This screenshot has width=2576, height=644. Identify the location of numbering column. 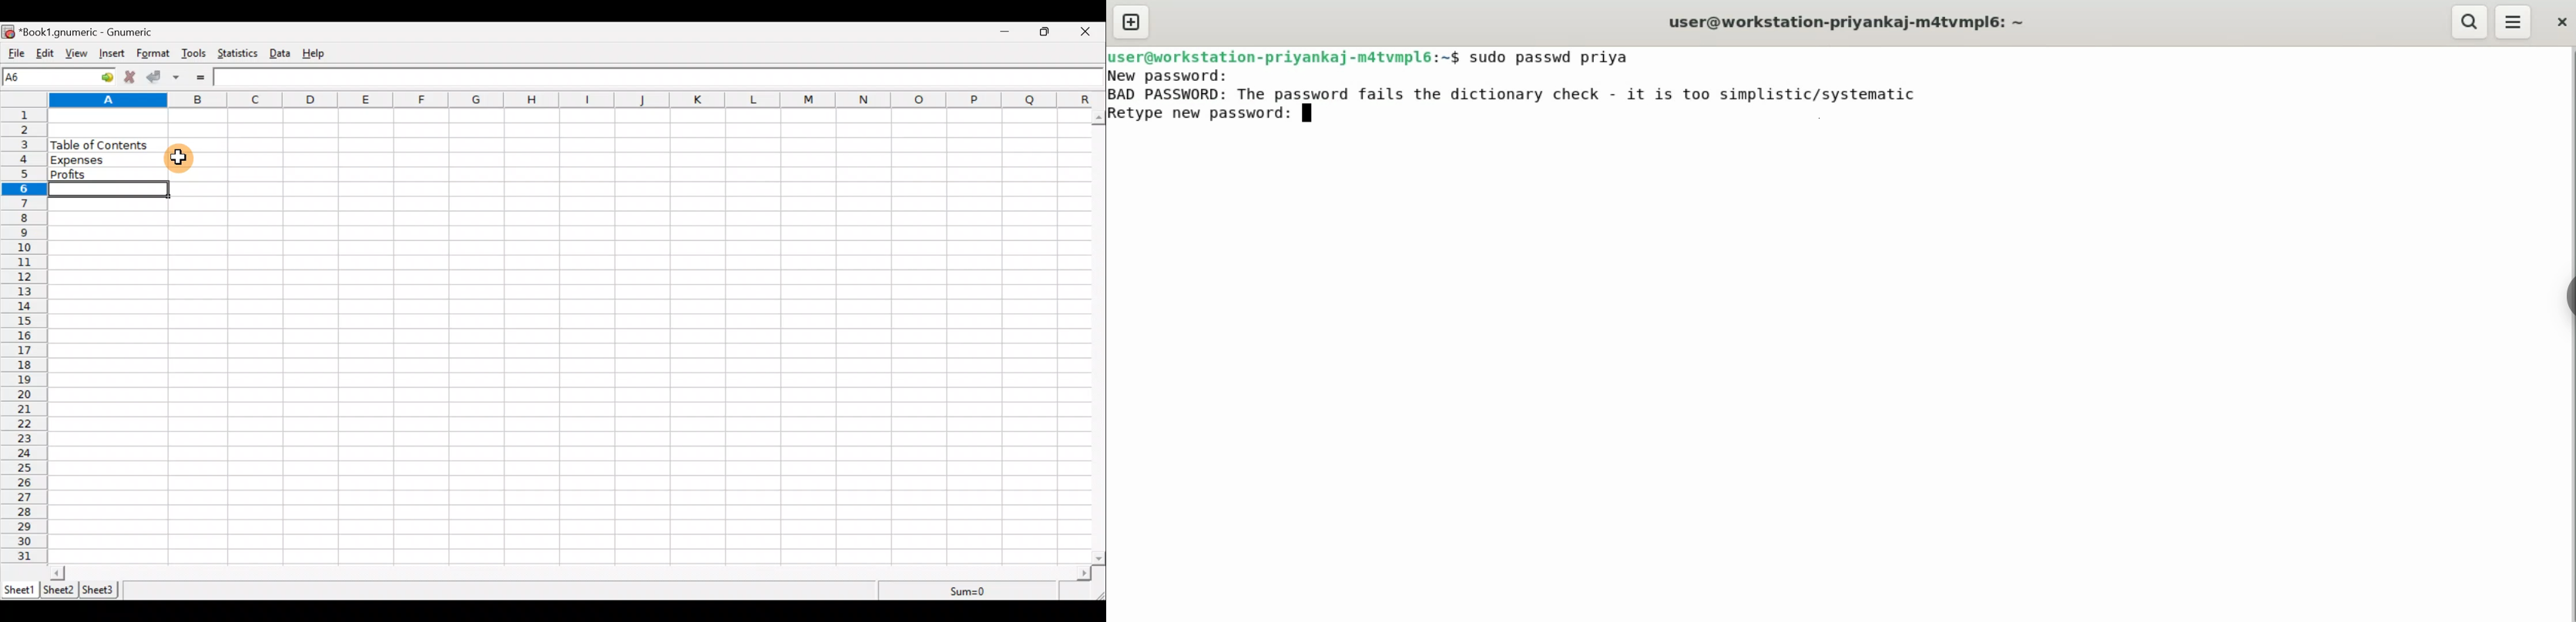
(23, 337).